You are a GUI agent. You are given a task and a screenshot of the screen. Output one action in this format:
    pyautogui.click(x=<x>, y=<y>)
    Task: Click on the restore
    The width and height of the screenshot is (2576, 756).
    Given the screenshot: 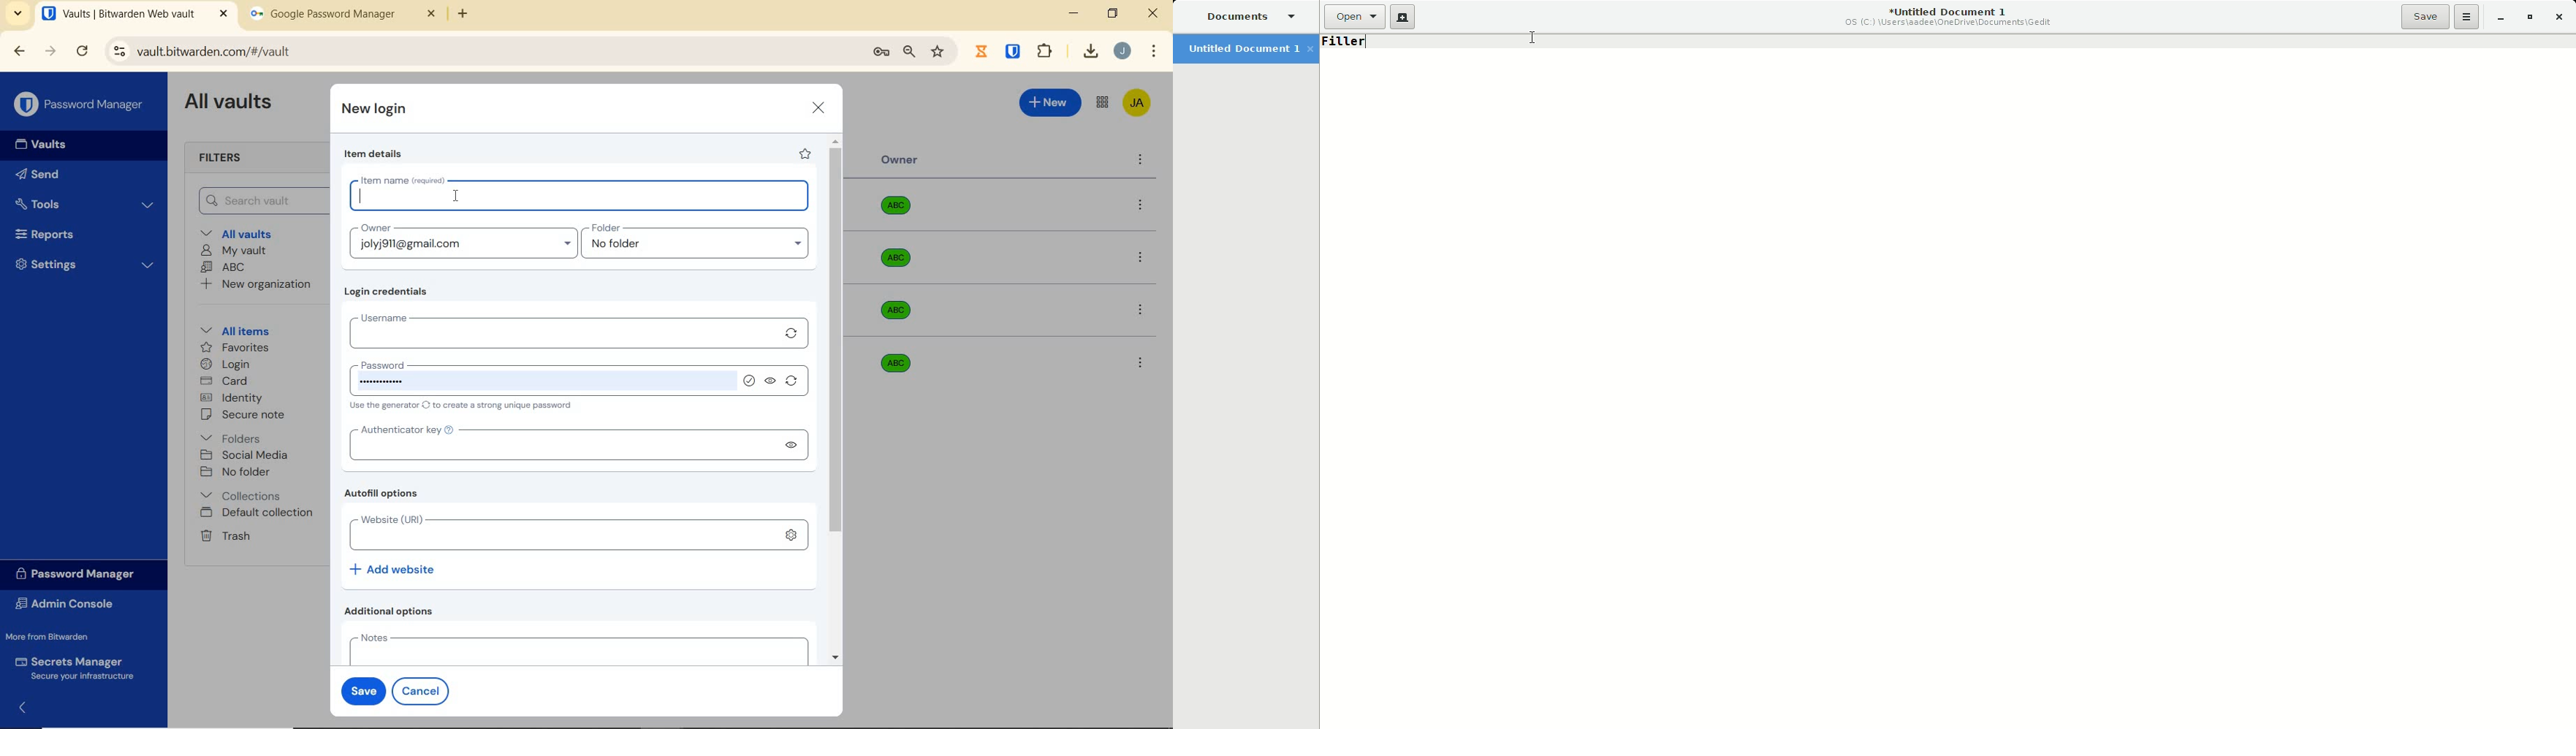 What is the action you would take?
    pyautogui.click(x=1112, y=13)
    